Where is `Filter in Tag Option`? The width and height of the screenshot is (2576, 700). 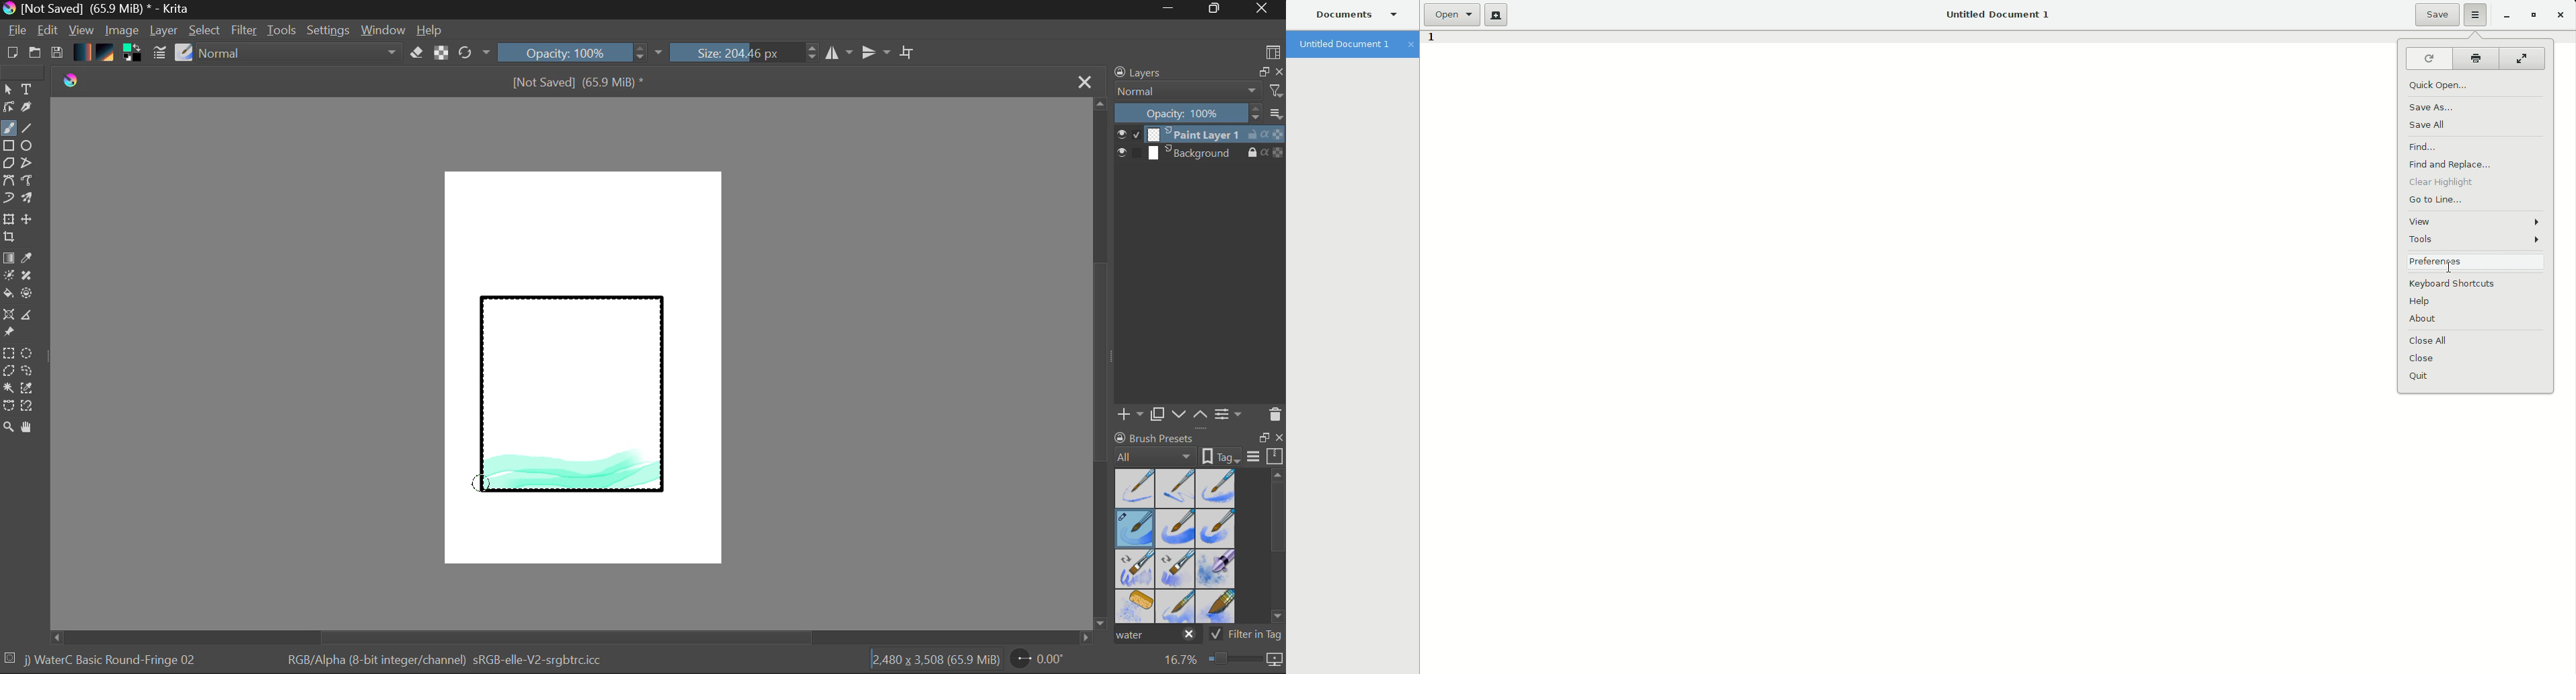 Filter in Tag Option is located at coordinates (1247, 636).